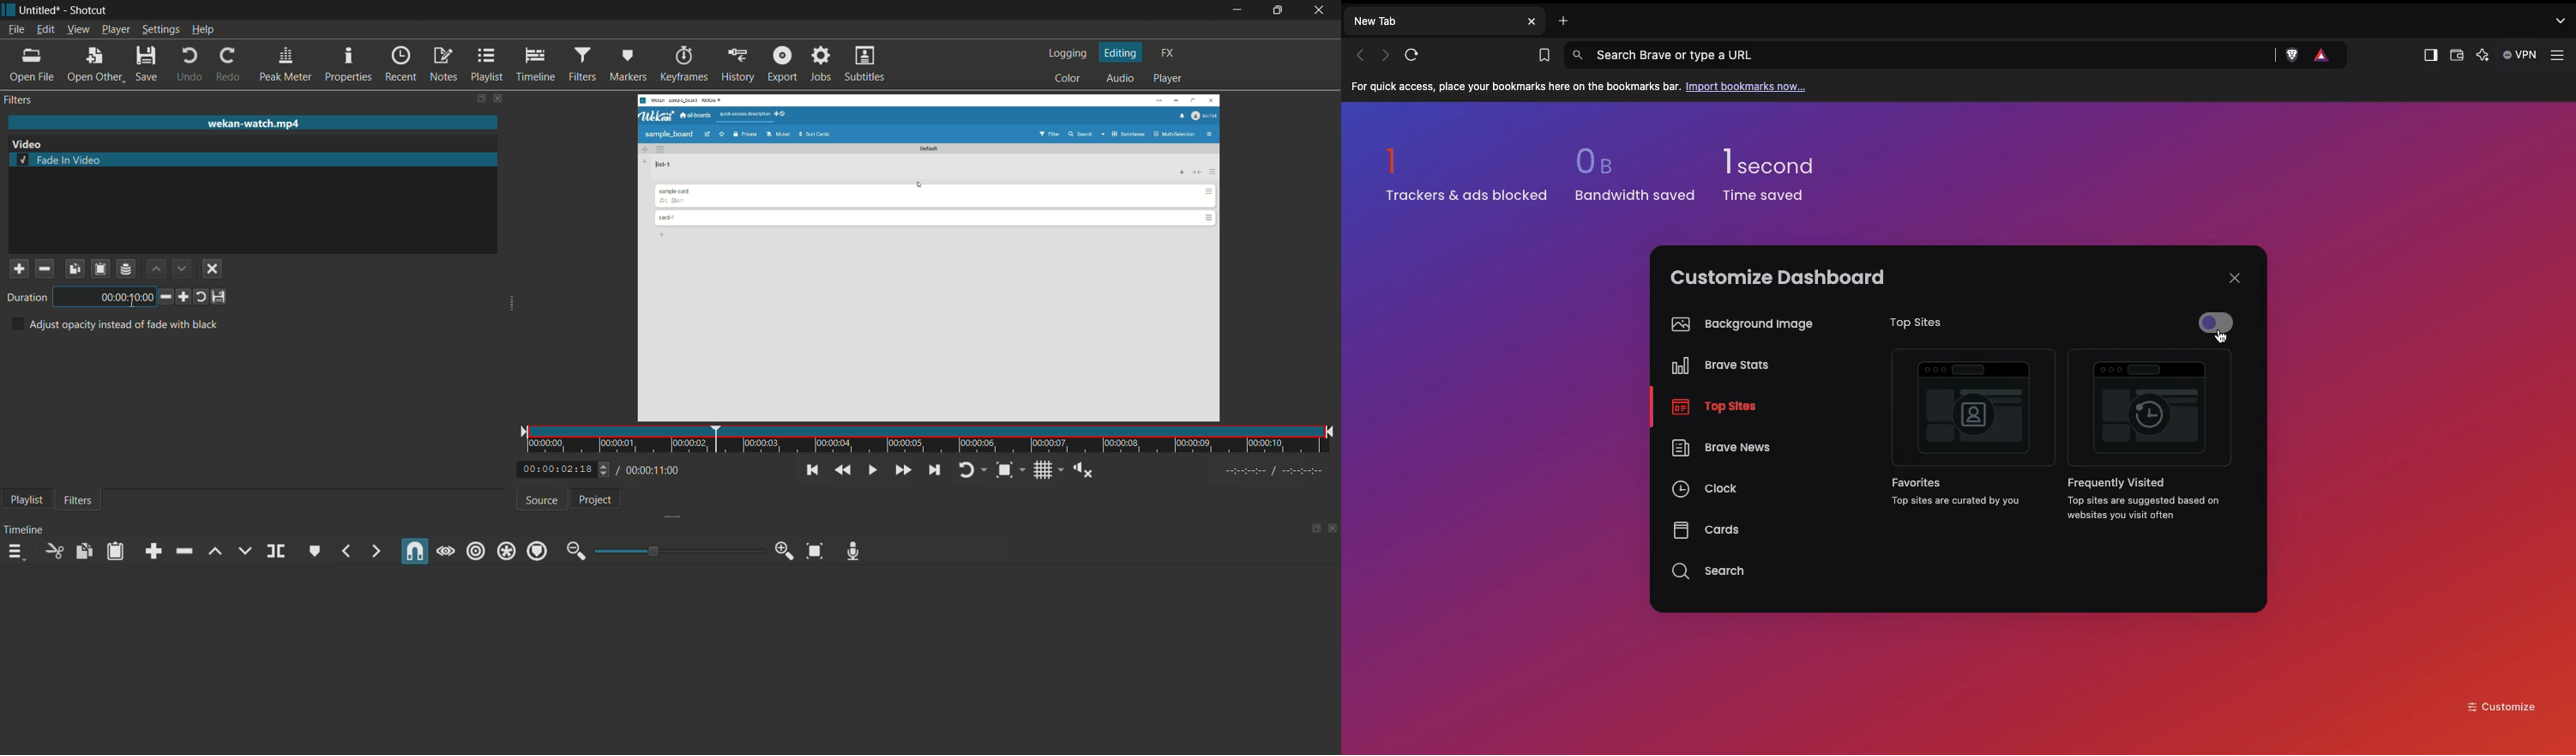 Image resolution: width=2576 pixels, height=756 pixels. I want to click on For quick access, place your bookmarks here on the bookmarks bar., so click(1516, 88).